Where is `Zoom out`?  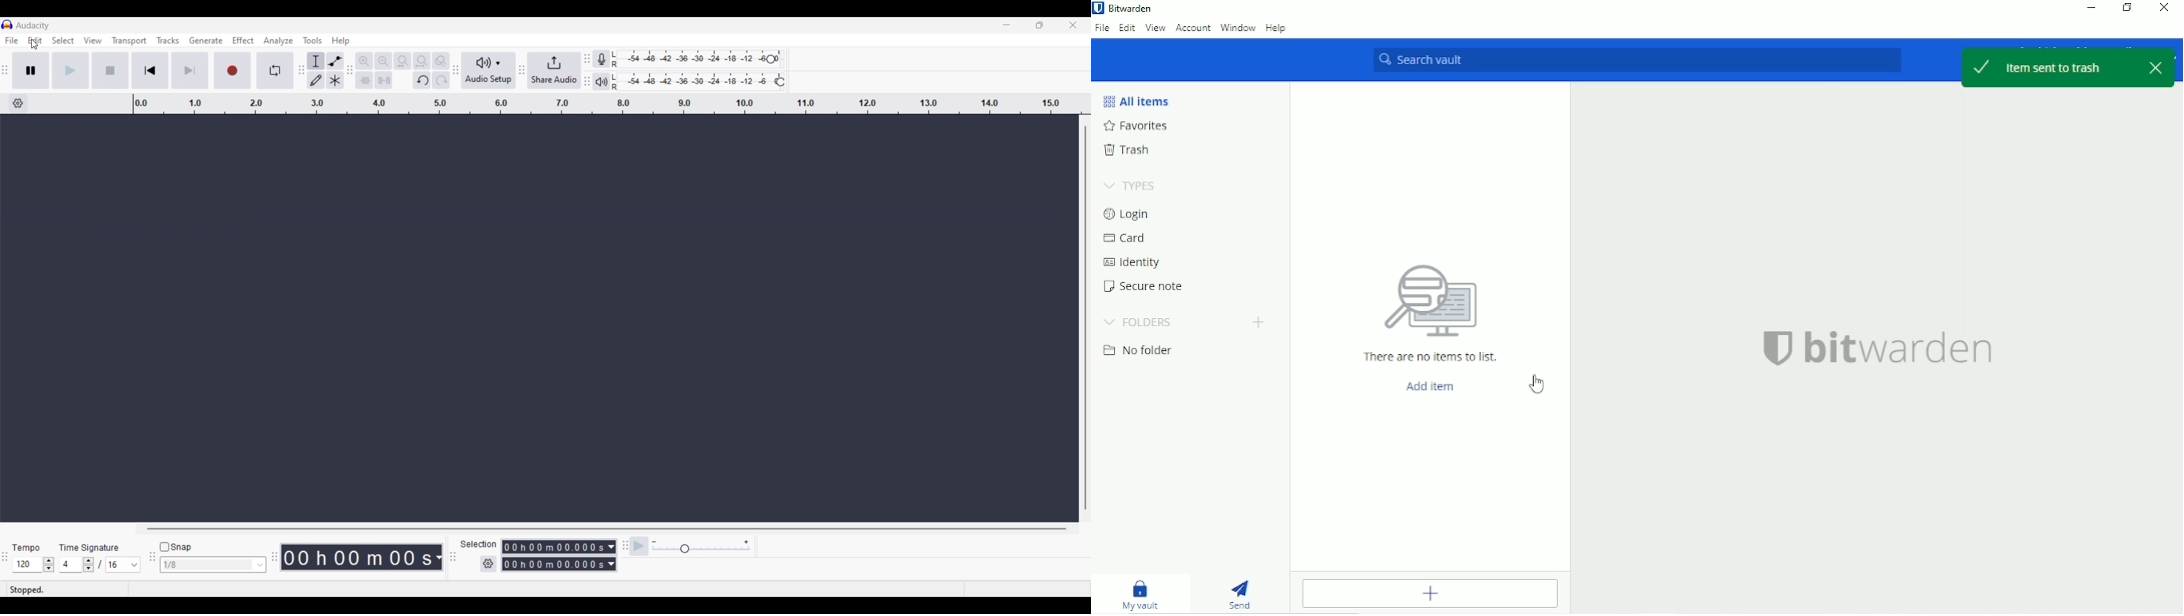
Zoom out is located at coordinates (383, 61).